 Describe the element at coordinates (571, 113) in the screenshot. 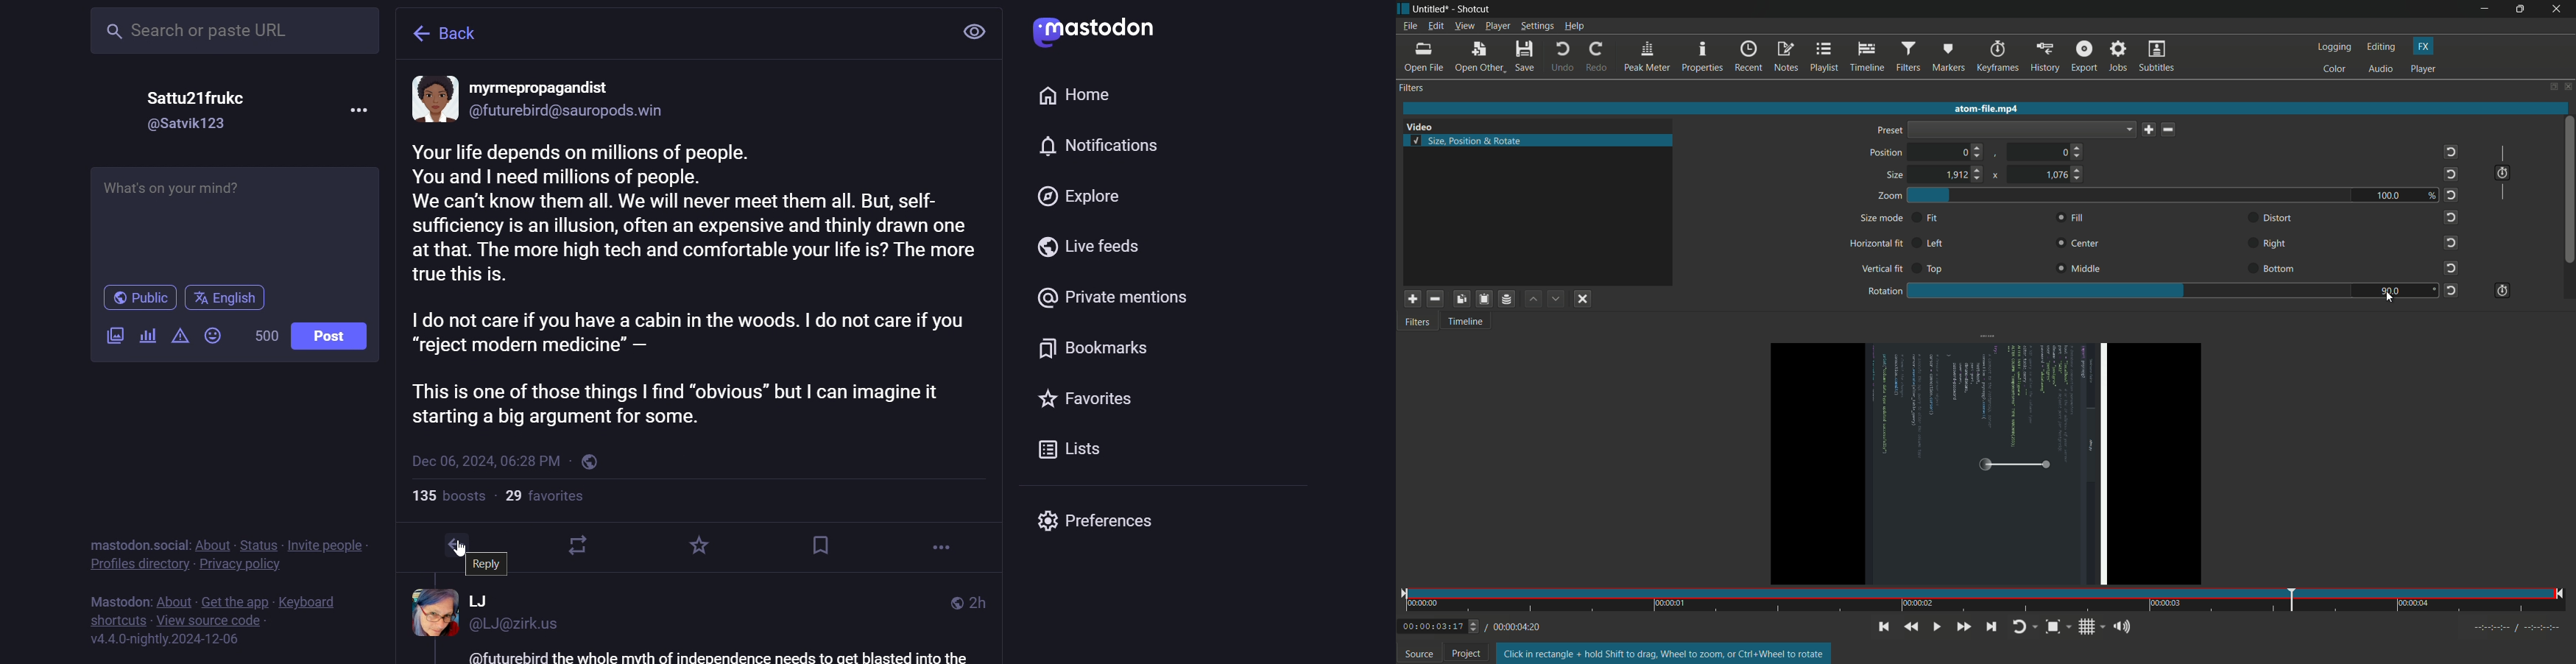

I see `id` at that location.